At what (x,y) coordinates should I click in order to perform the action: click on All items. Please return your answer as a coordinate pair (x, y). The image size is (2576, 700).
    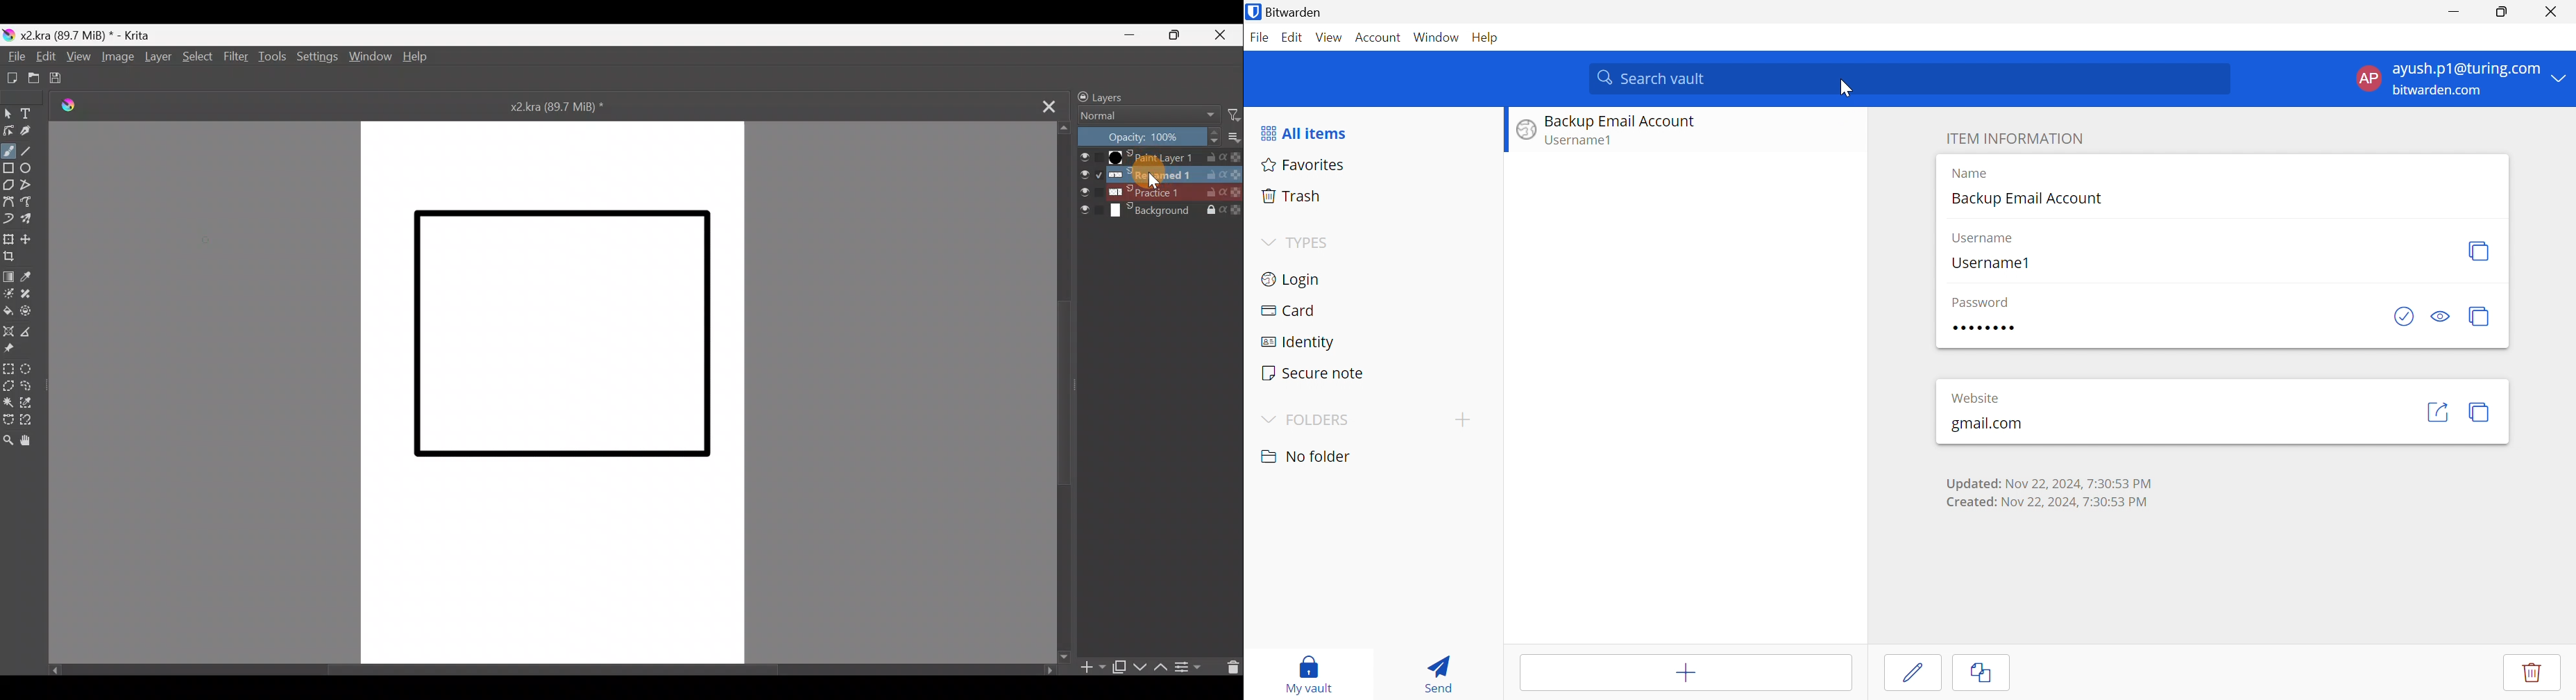
    Looking at the image, I should click on (1305, 133).